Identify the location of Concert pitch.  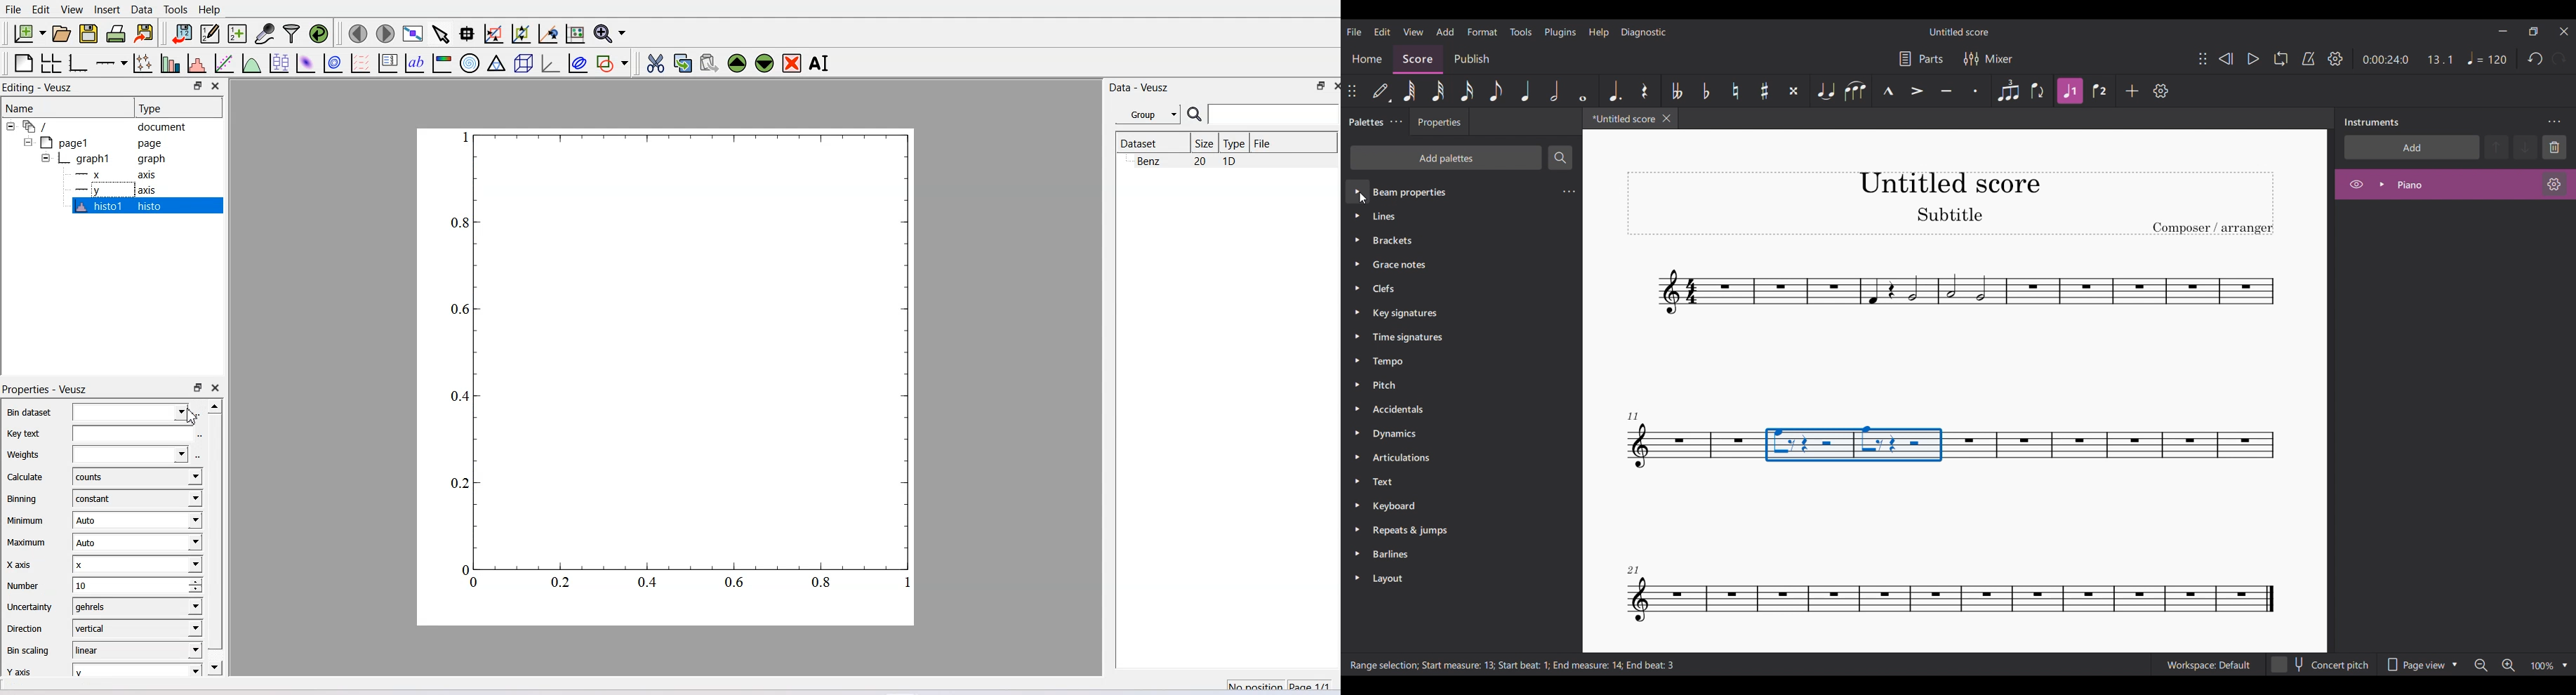
(2321, 662).